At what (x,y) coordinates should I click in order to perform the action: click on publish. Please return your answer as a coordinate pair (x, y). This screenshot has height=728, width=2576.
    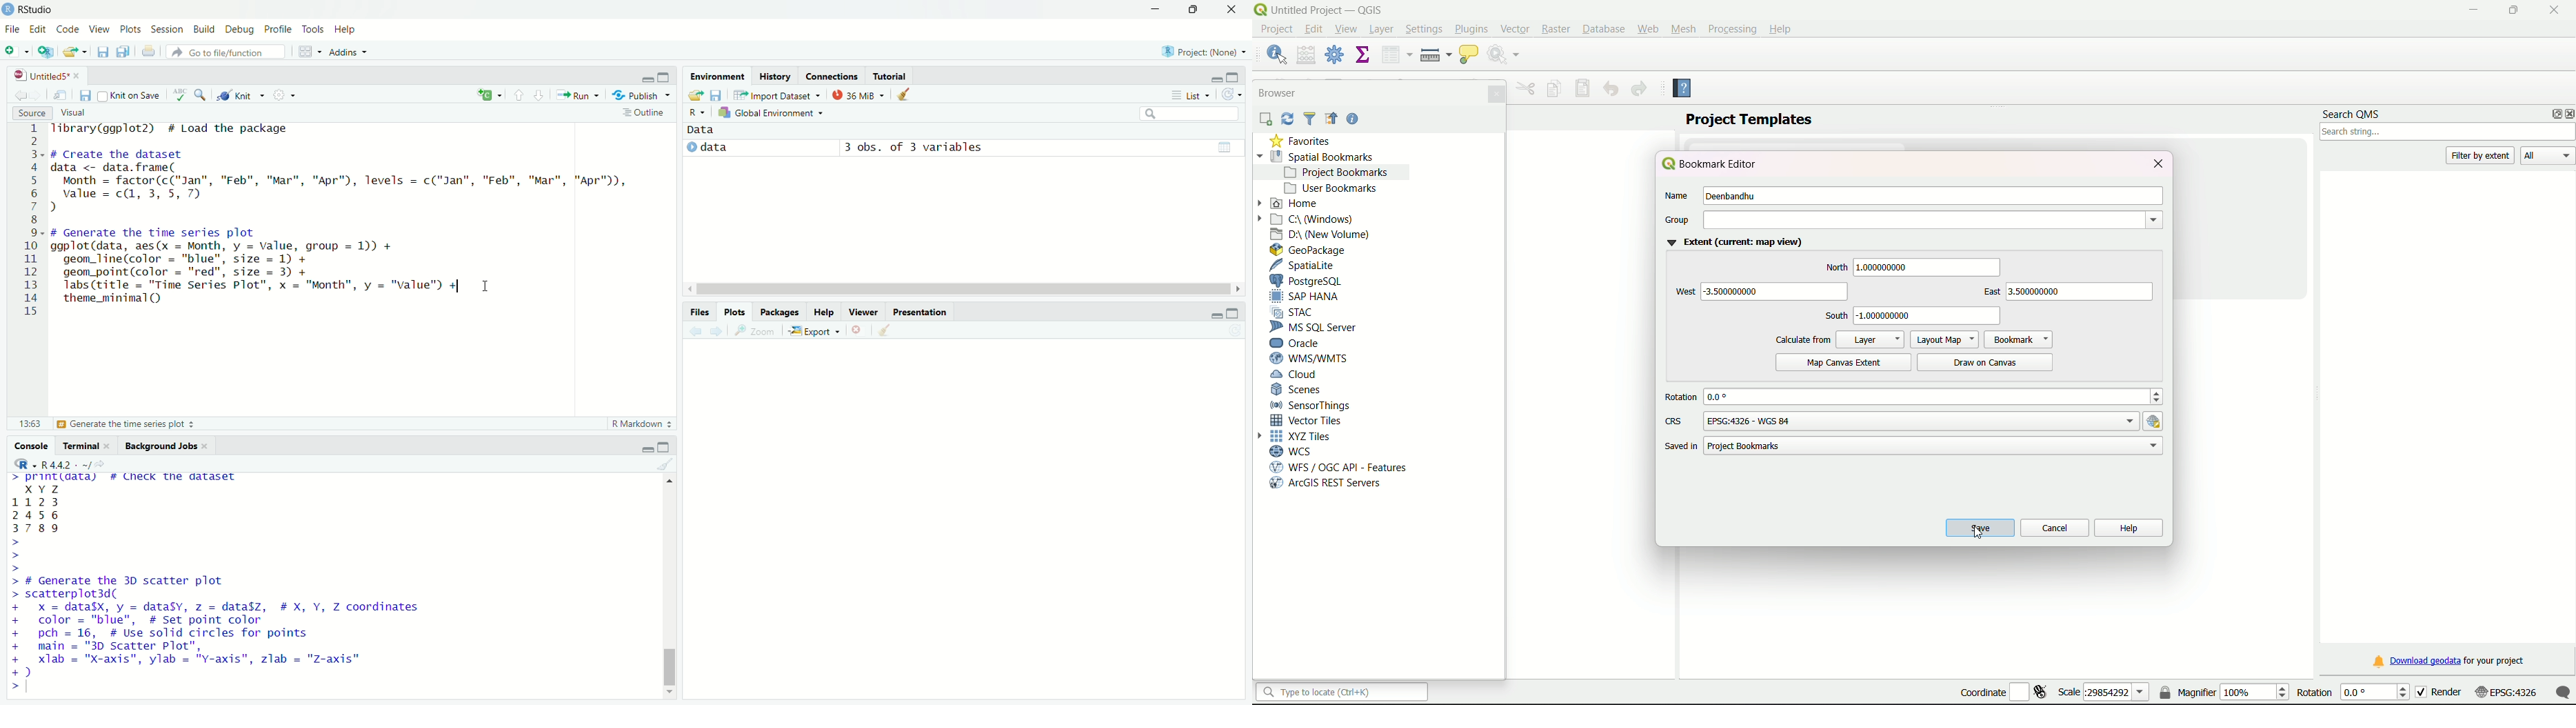
    Looking at the image, I should click on (643, 94).